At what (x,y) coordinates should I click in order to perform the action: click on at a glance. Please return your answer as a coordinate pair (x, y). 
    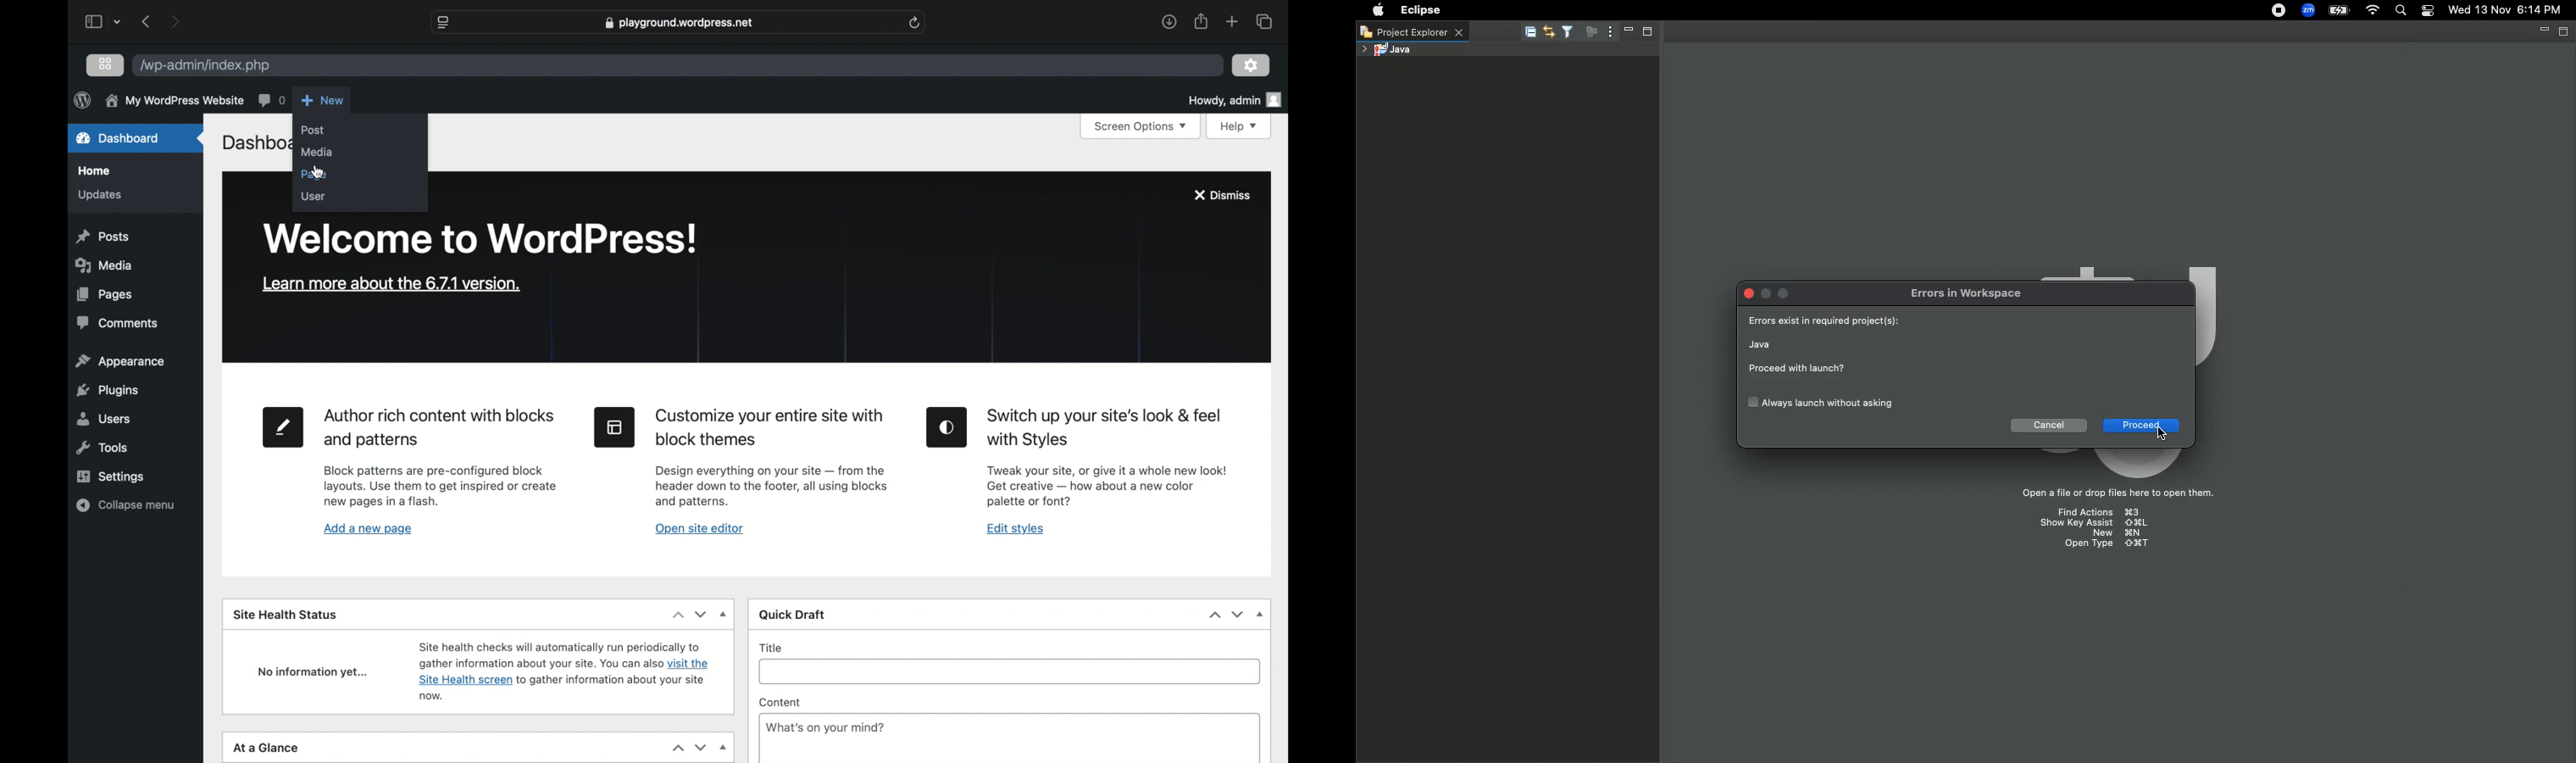
    Looking at the image, I should click on (266, 747).